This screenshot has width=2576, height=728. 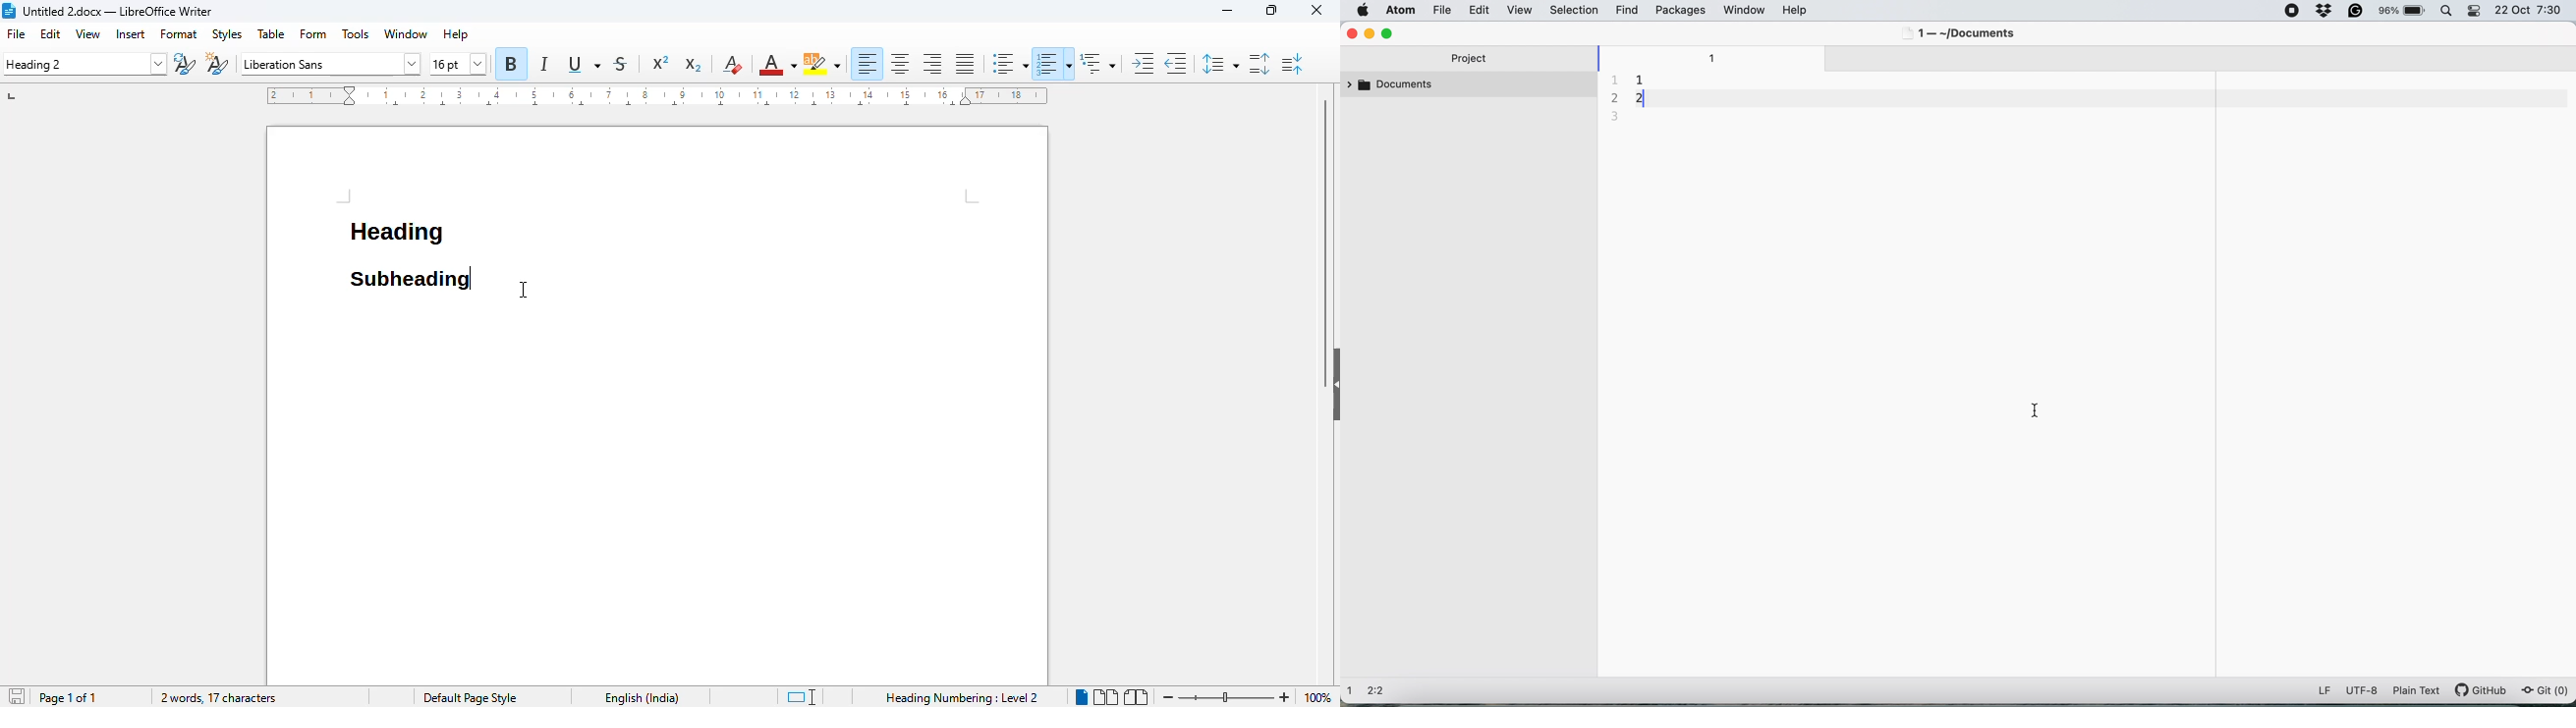 What do you see at coordinates (868, 64) in the screenshot?
I see `align left` at bounding box center [868, 64].